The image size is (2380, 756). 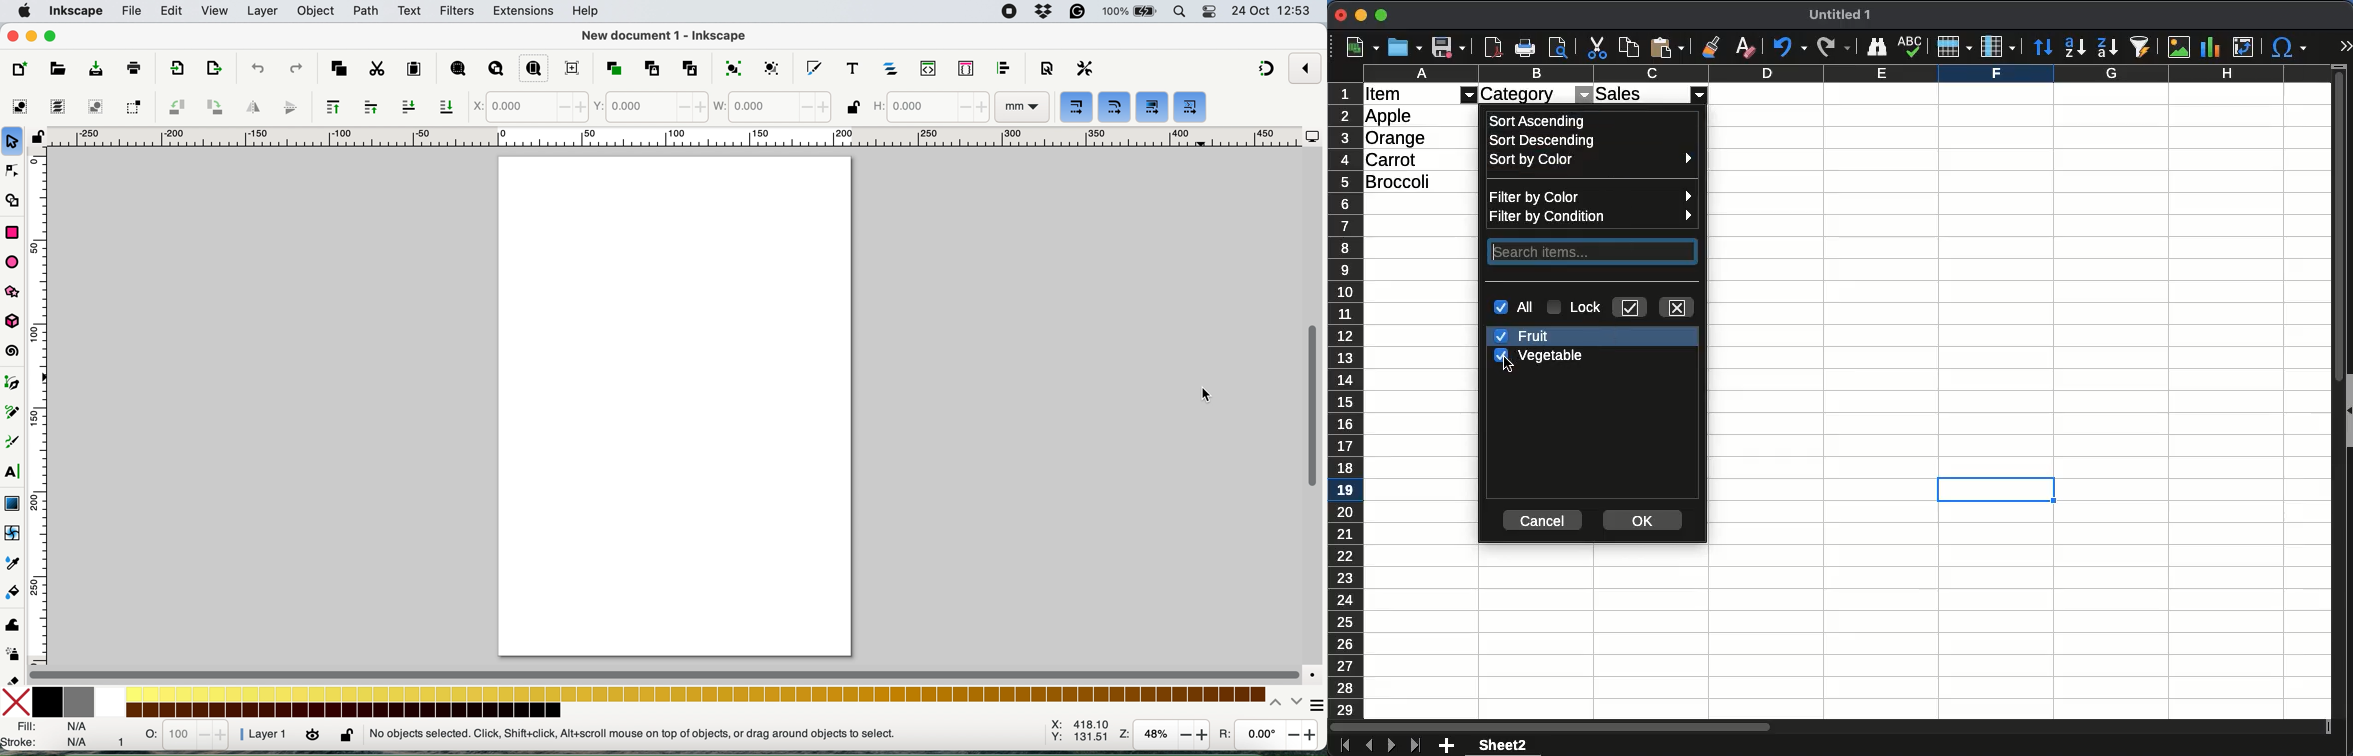 What do you see at coordinates (930, 105) in the screenshot?
I see `height` at bounding box center [930, 105].